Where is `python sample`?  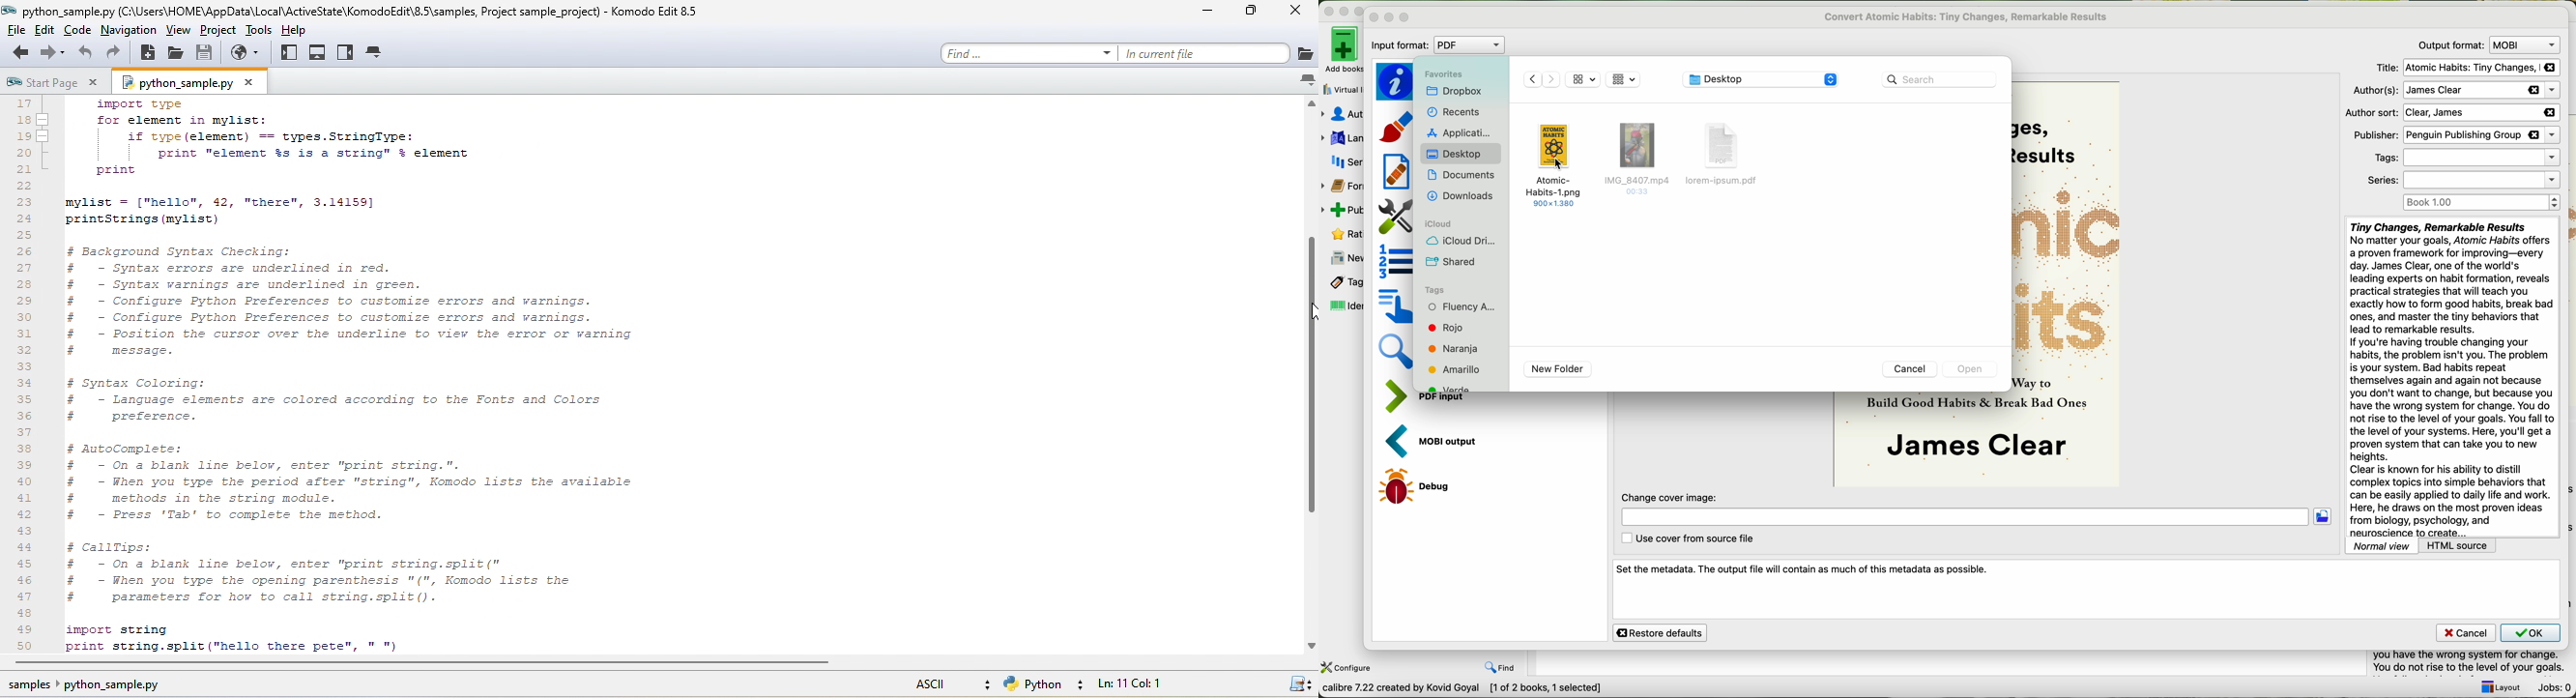 python sample is located at coordinates (192, 81).